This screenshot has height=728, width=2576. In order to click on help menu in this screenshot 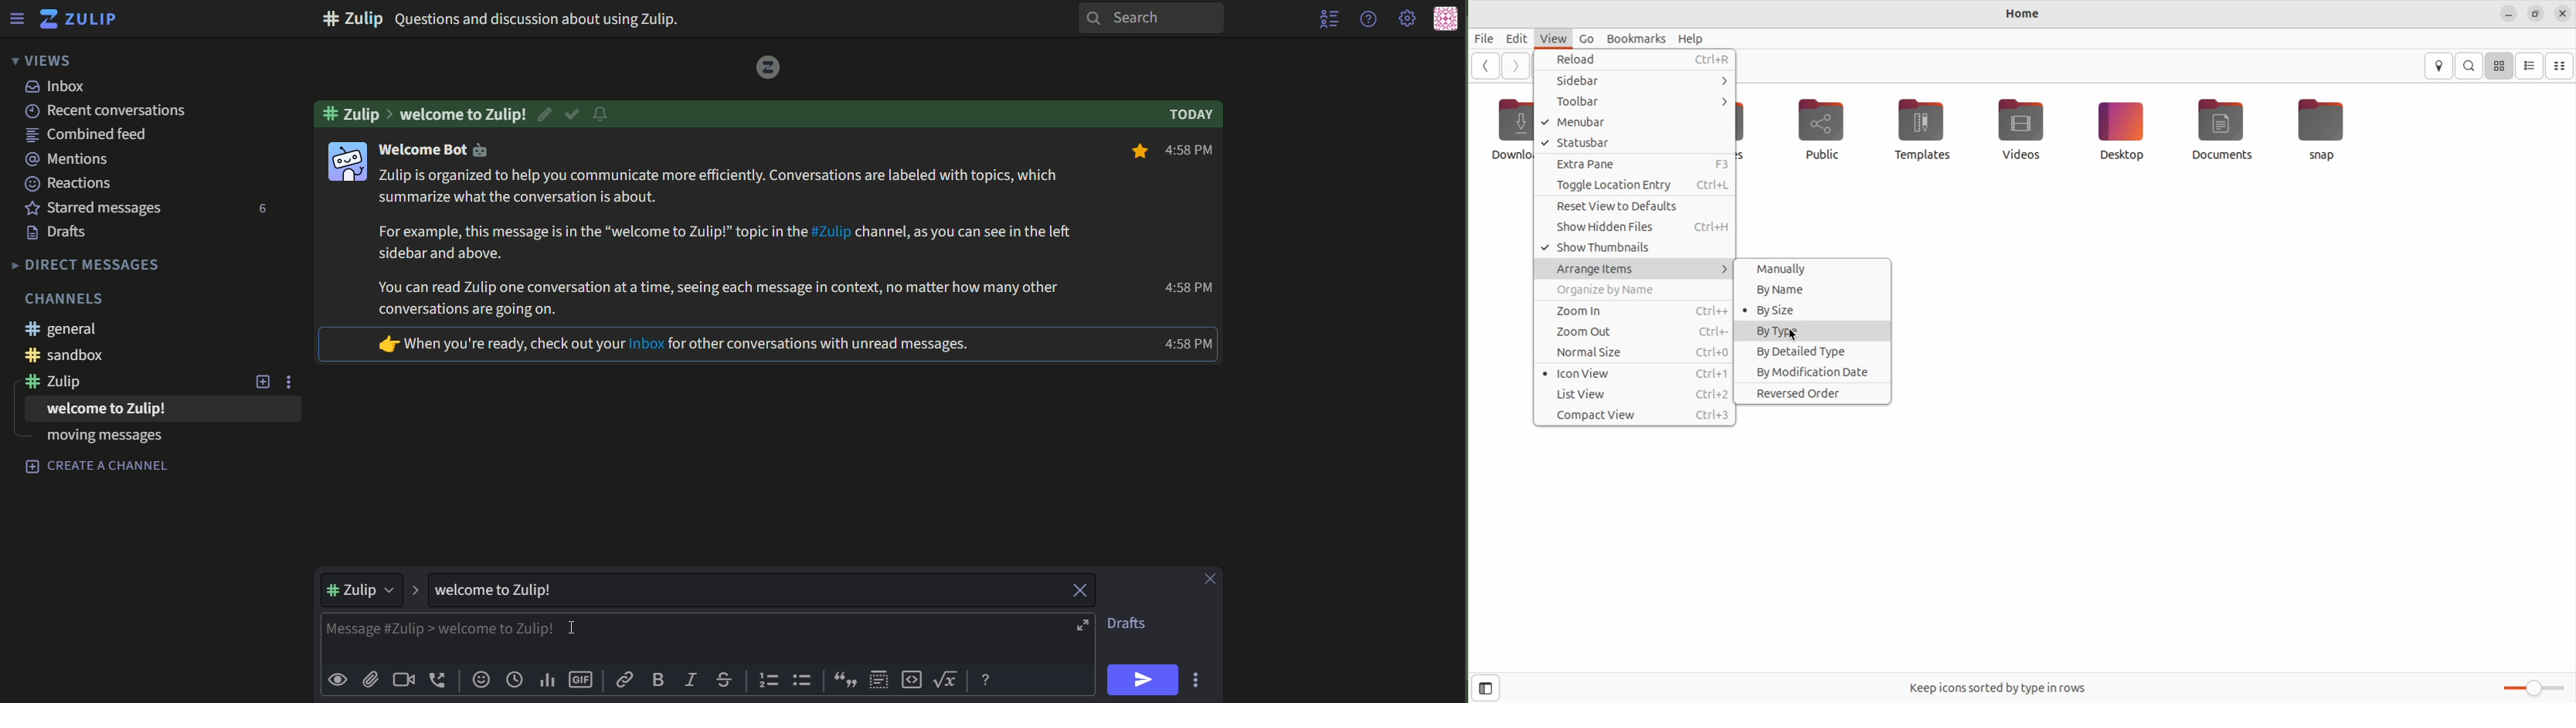, I will do `click(1367, 18)`.